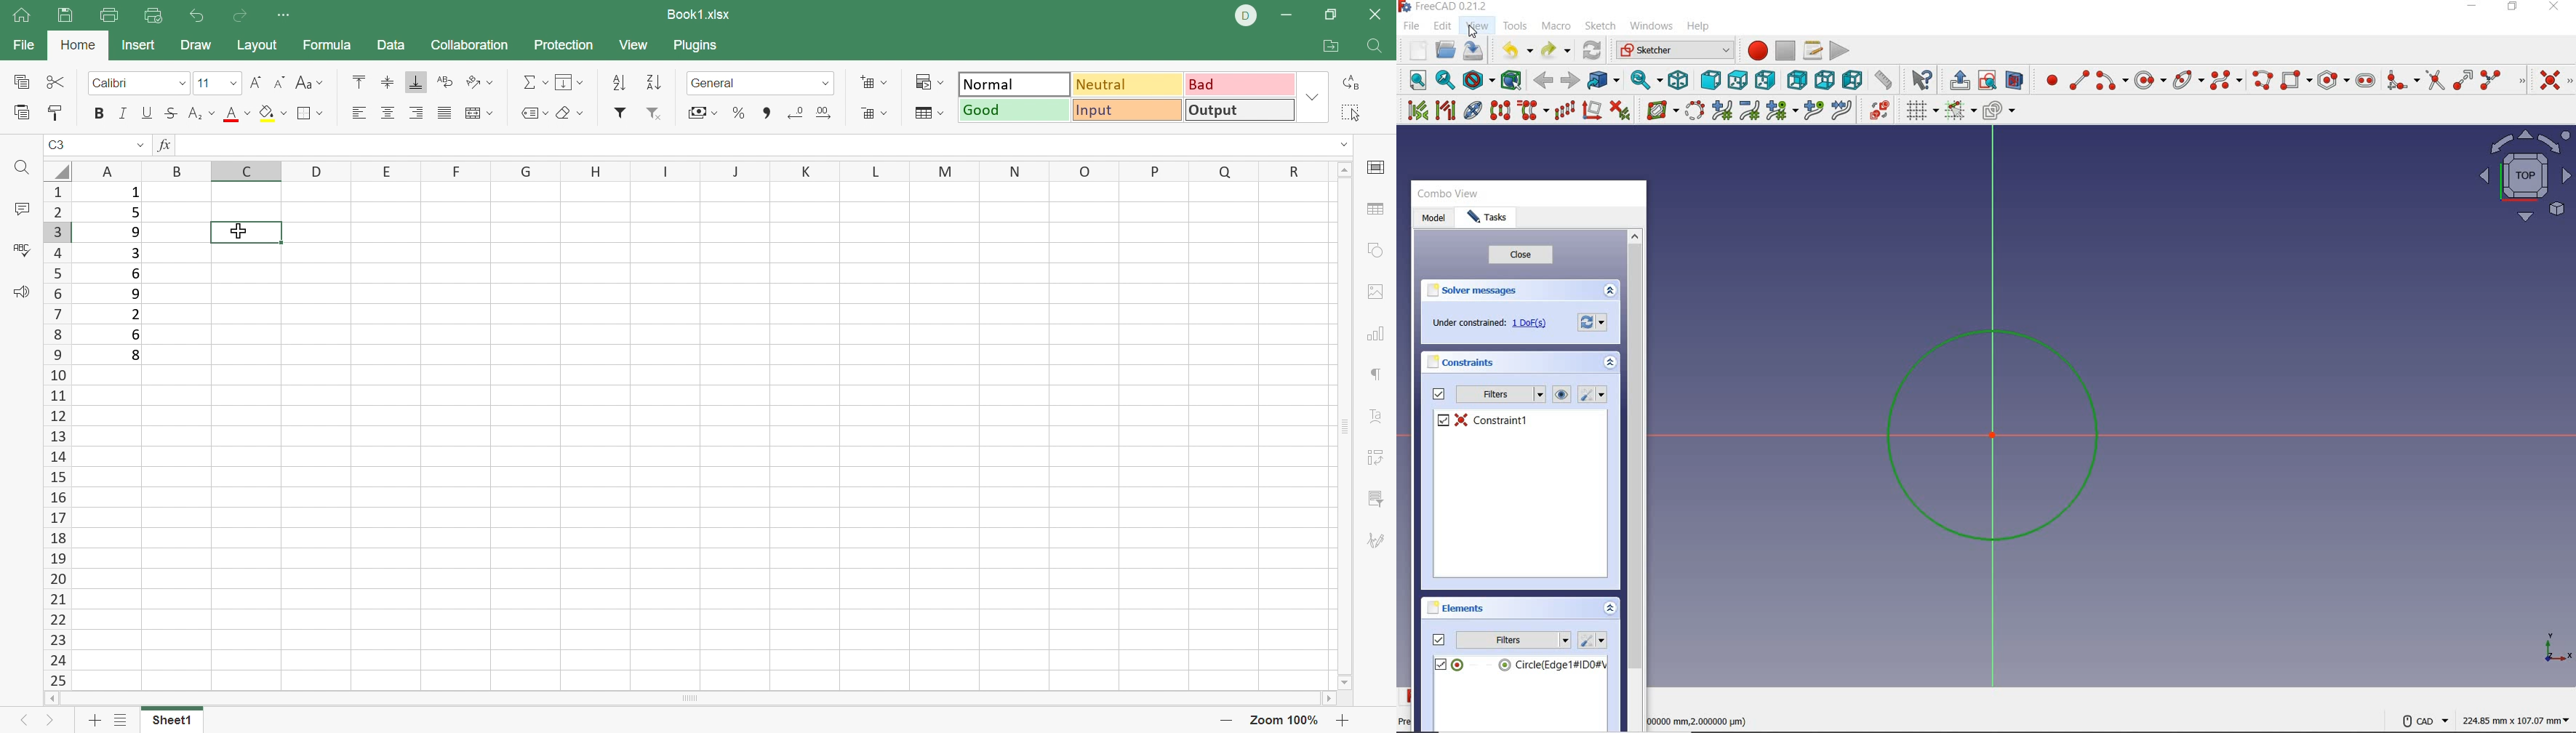 The width and height of the screenshot is (2576, 756). Describe the element at coordinates (1415, 80) in the screenshot. I see `fit all` at that location.